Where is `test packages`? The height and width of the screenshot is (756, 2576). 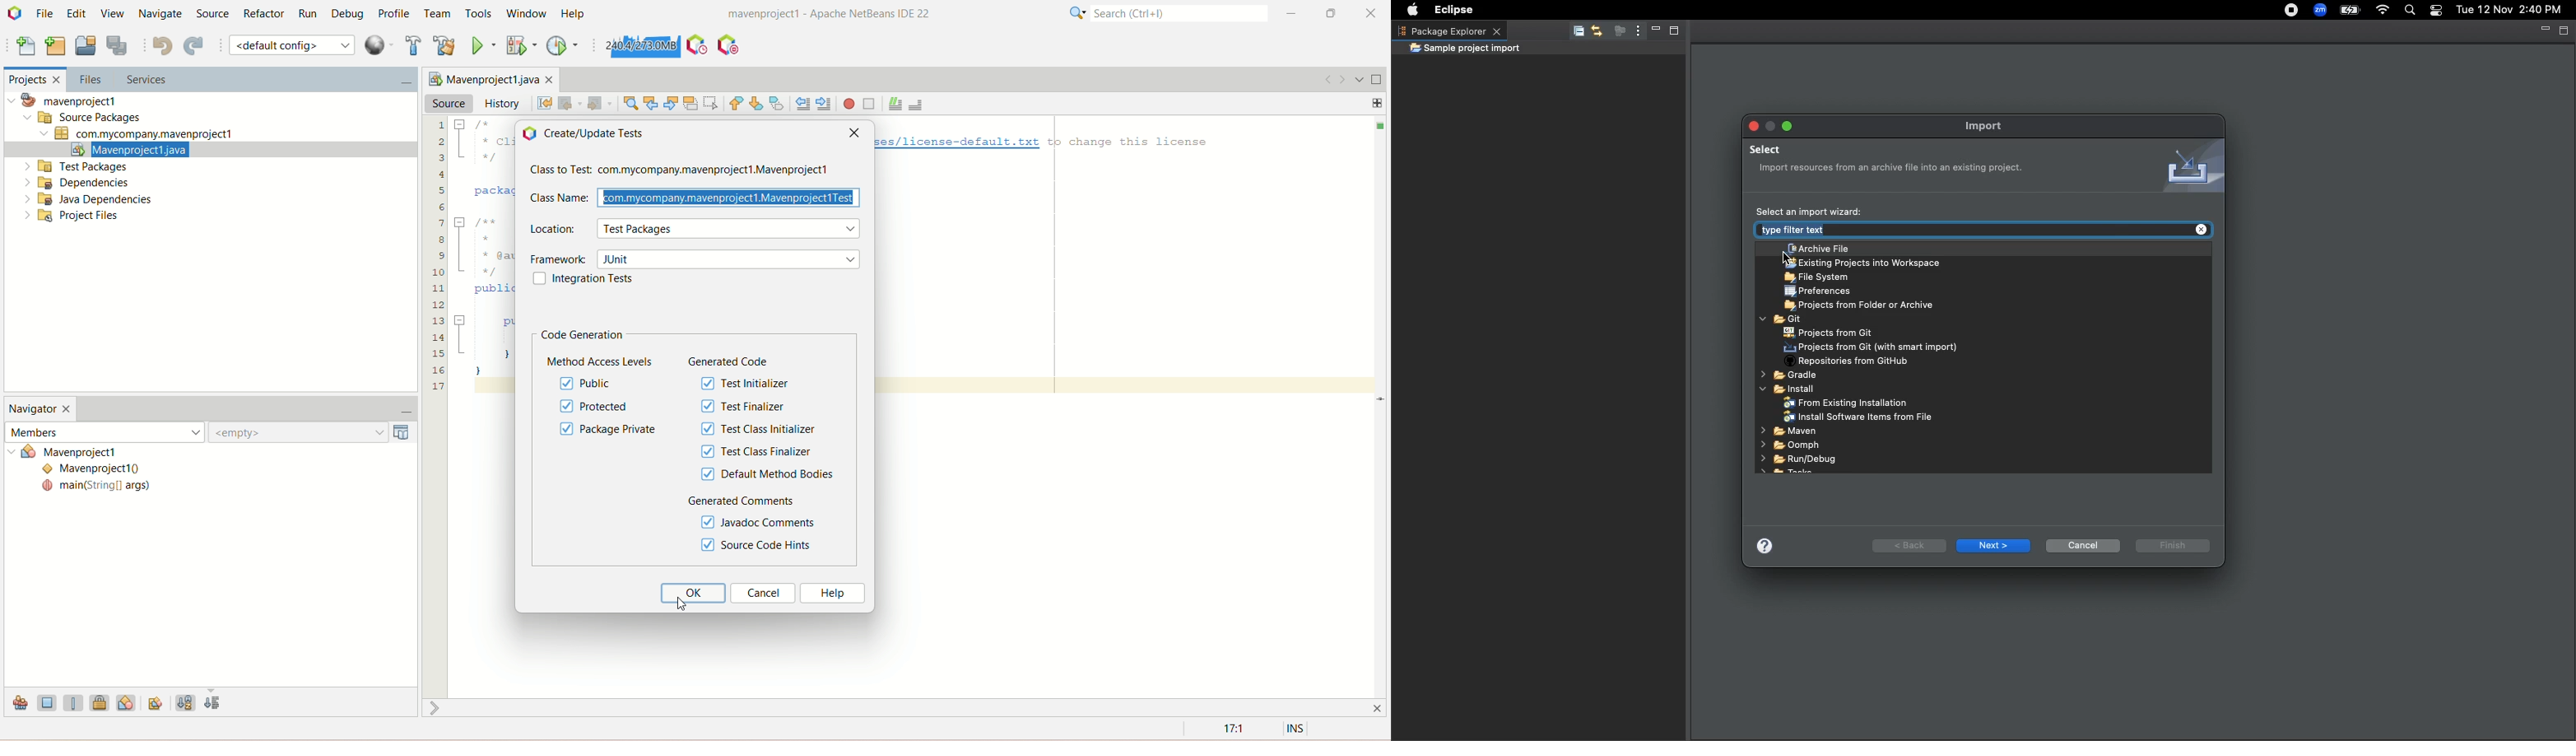 test packages is located at coordinates (78, 165).